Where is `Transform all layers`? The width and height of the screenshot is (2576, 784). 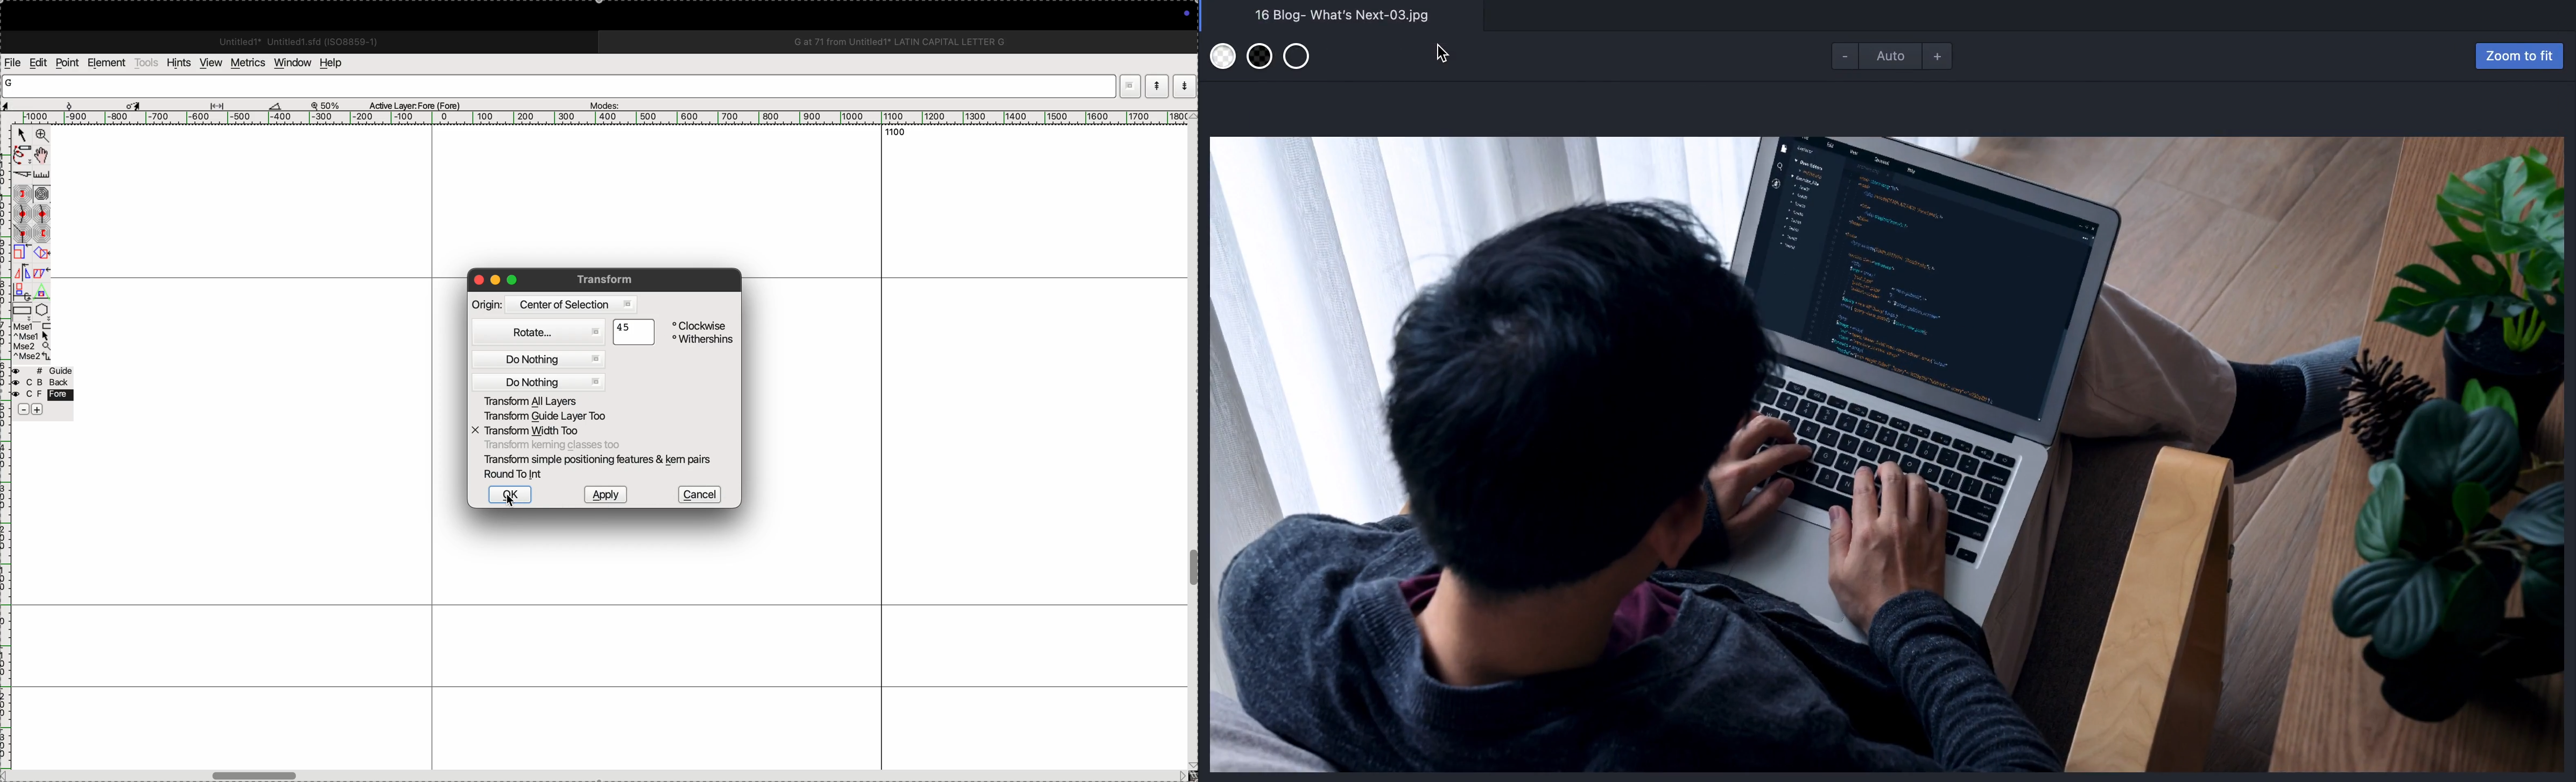
Transform all layers is located at coordinates (541, 401).